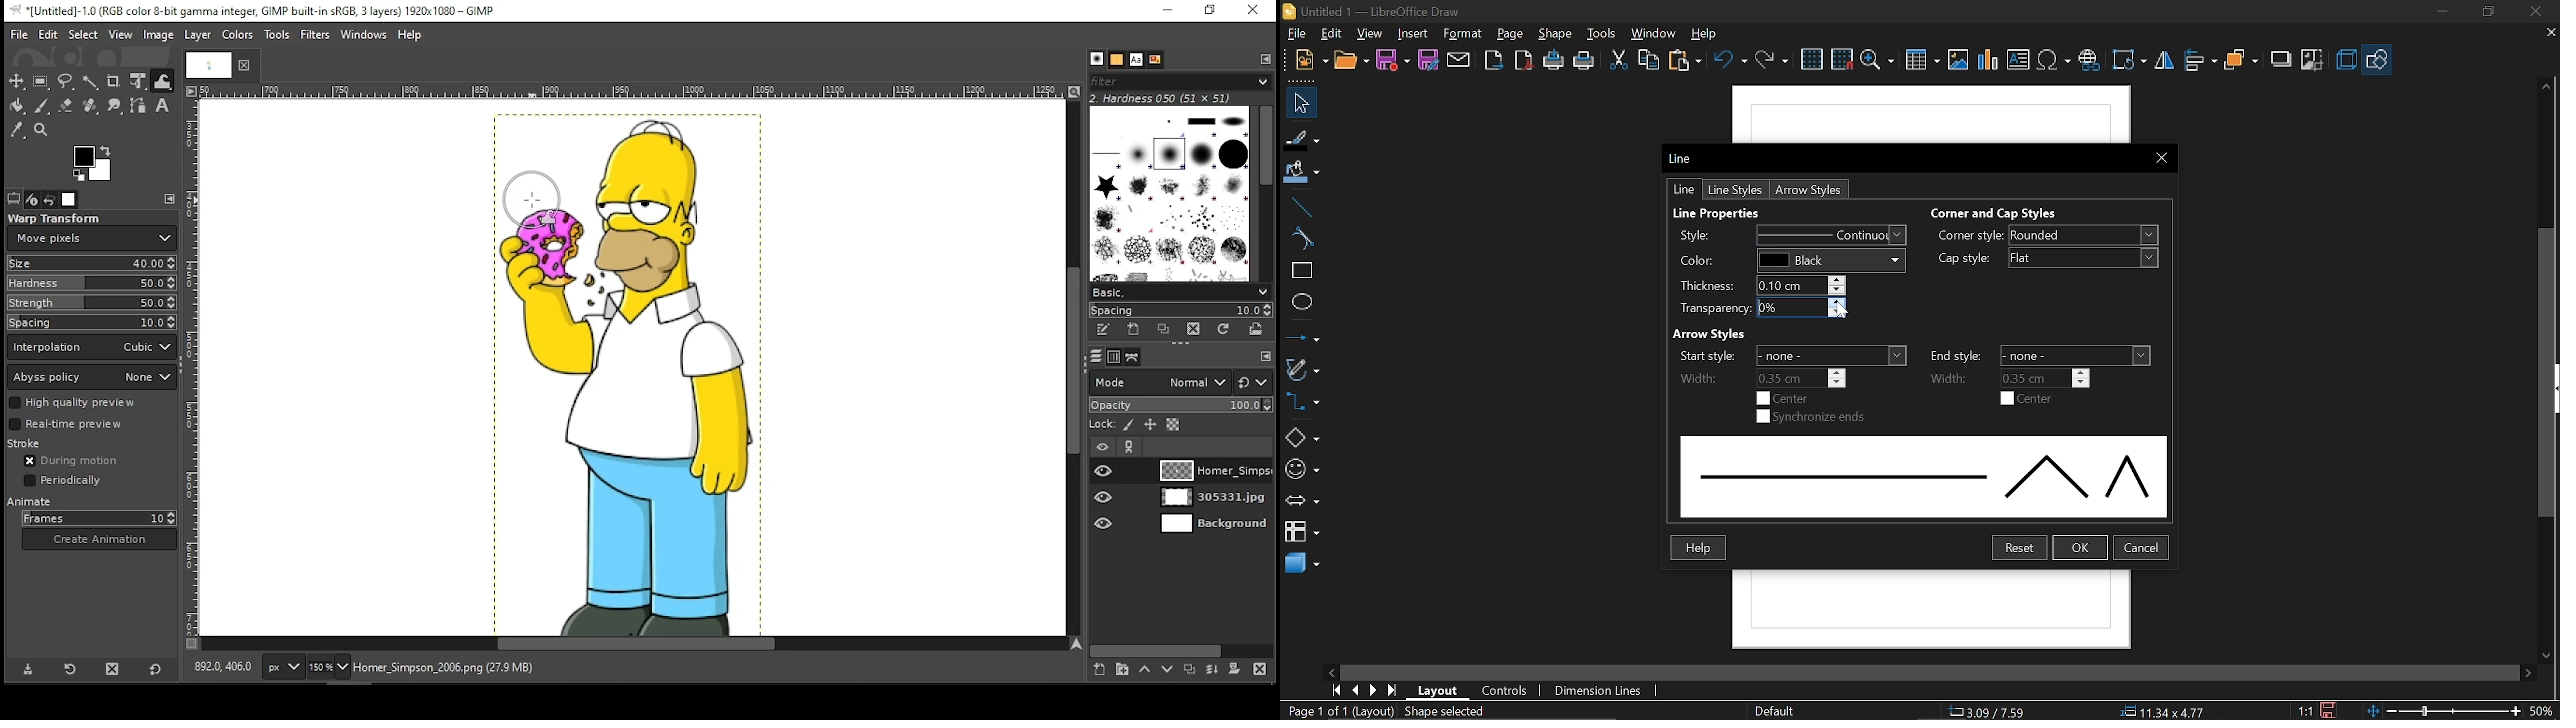 This screenshot has height=728, width=2576. Describe the element at coordinates (1428, 60) in the screenshot. I see `save as` at that location.